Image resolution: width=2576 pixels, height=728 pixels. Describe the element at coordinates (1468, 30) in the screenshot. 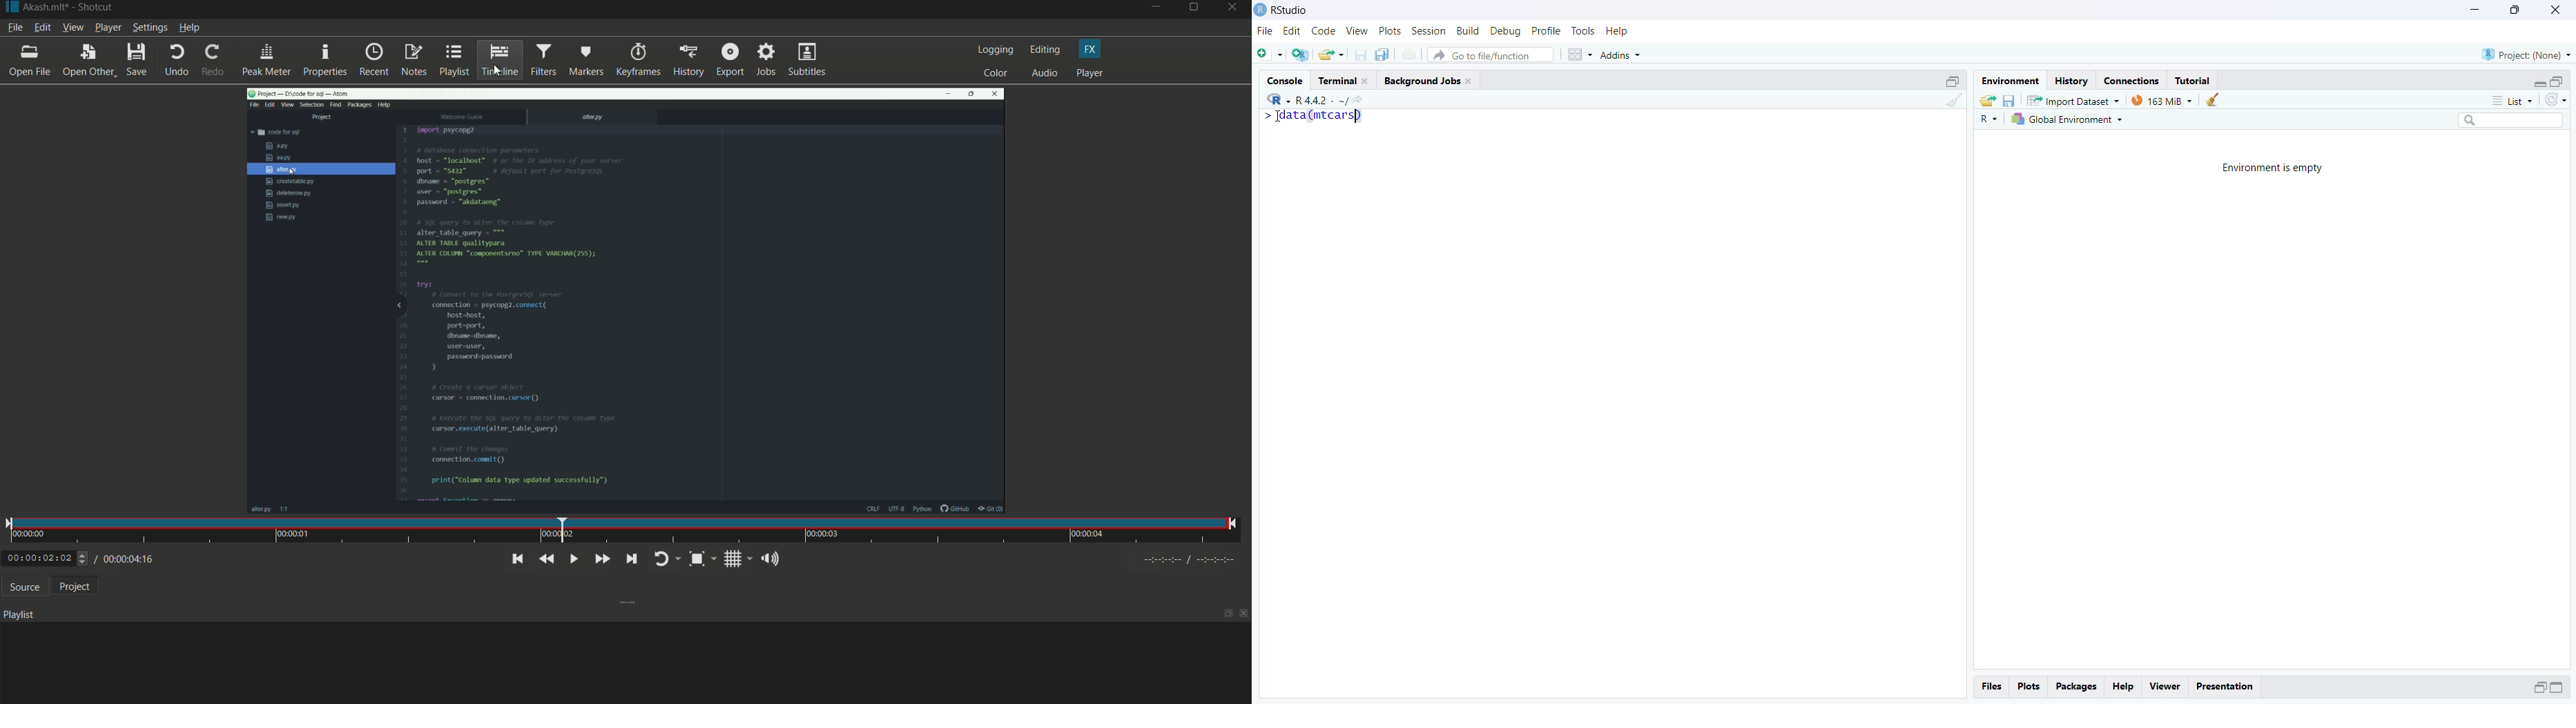

I see `build` at that location.